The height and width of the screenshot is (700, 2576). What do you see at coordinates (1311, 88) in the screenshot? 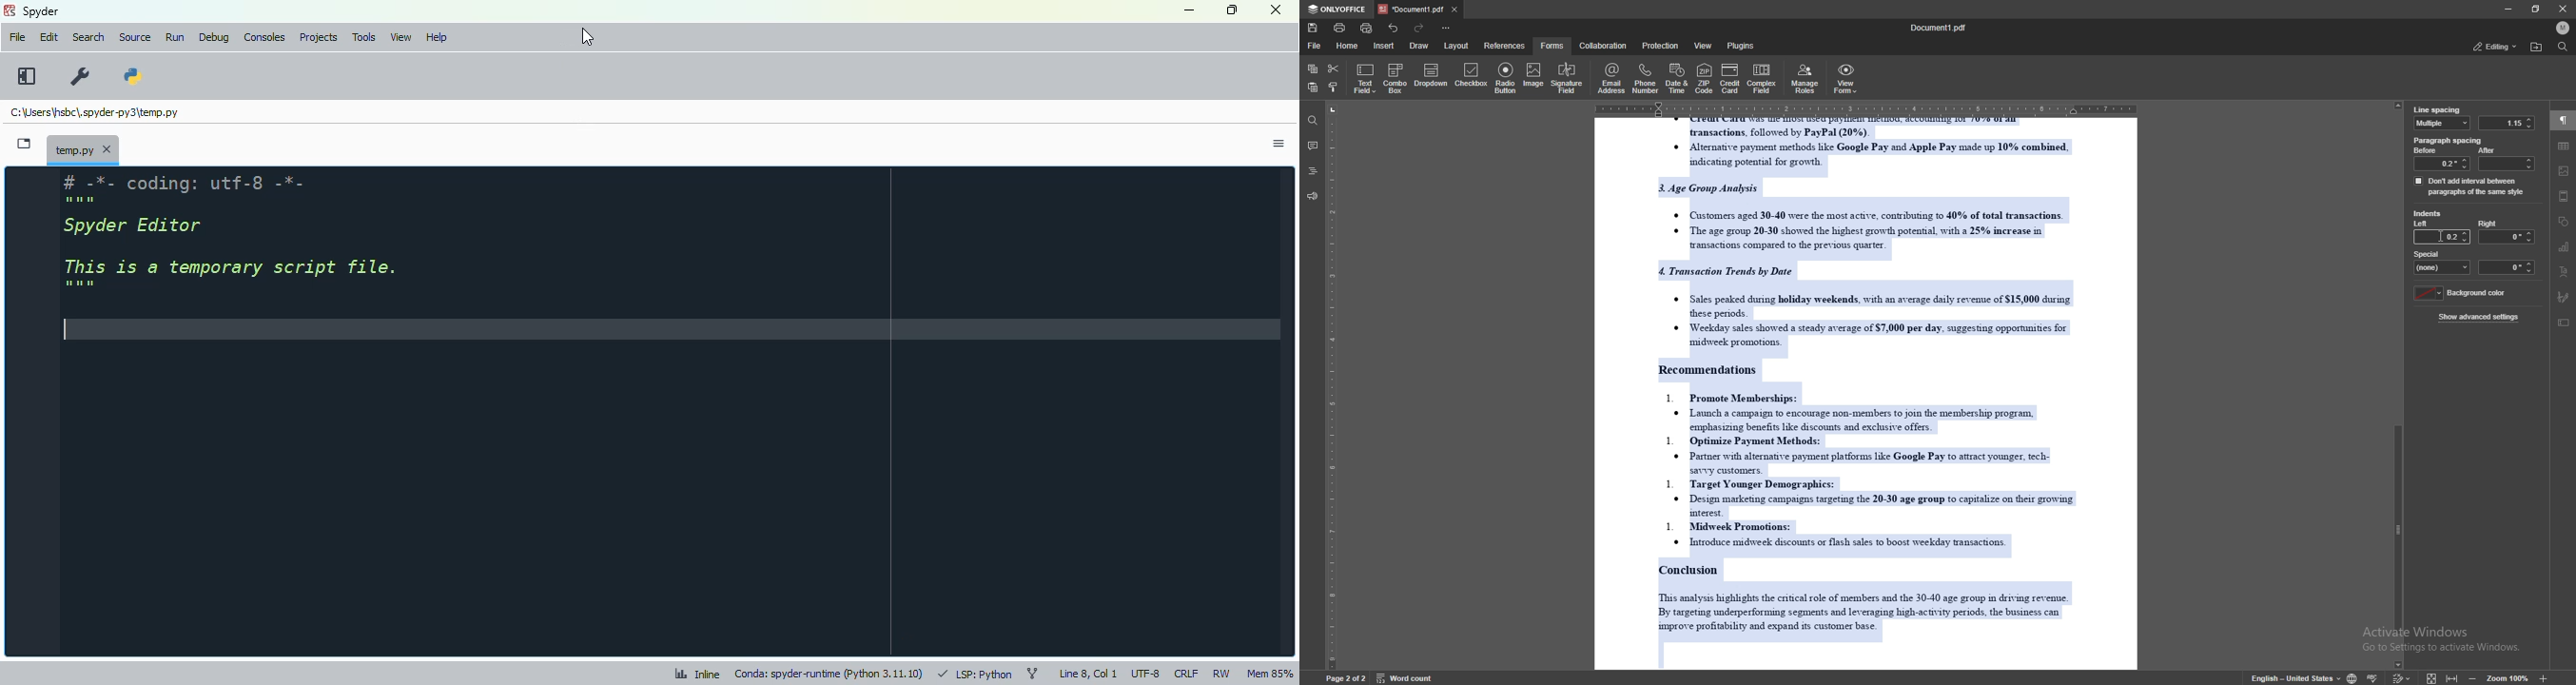
I see `paste` at bounding box center [1311, 88].